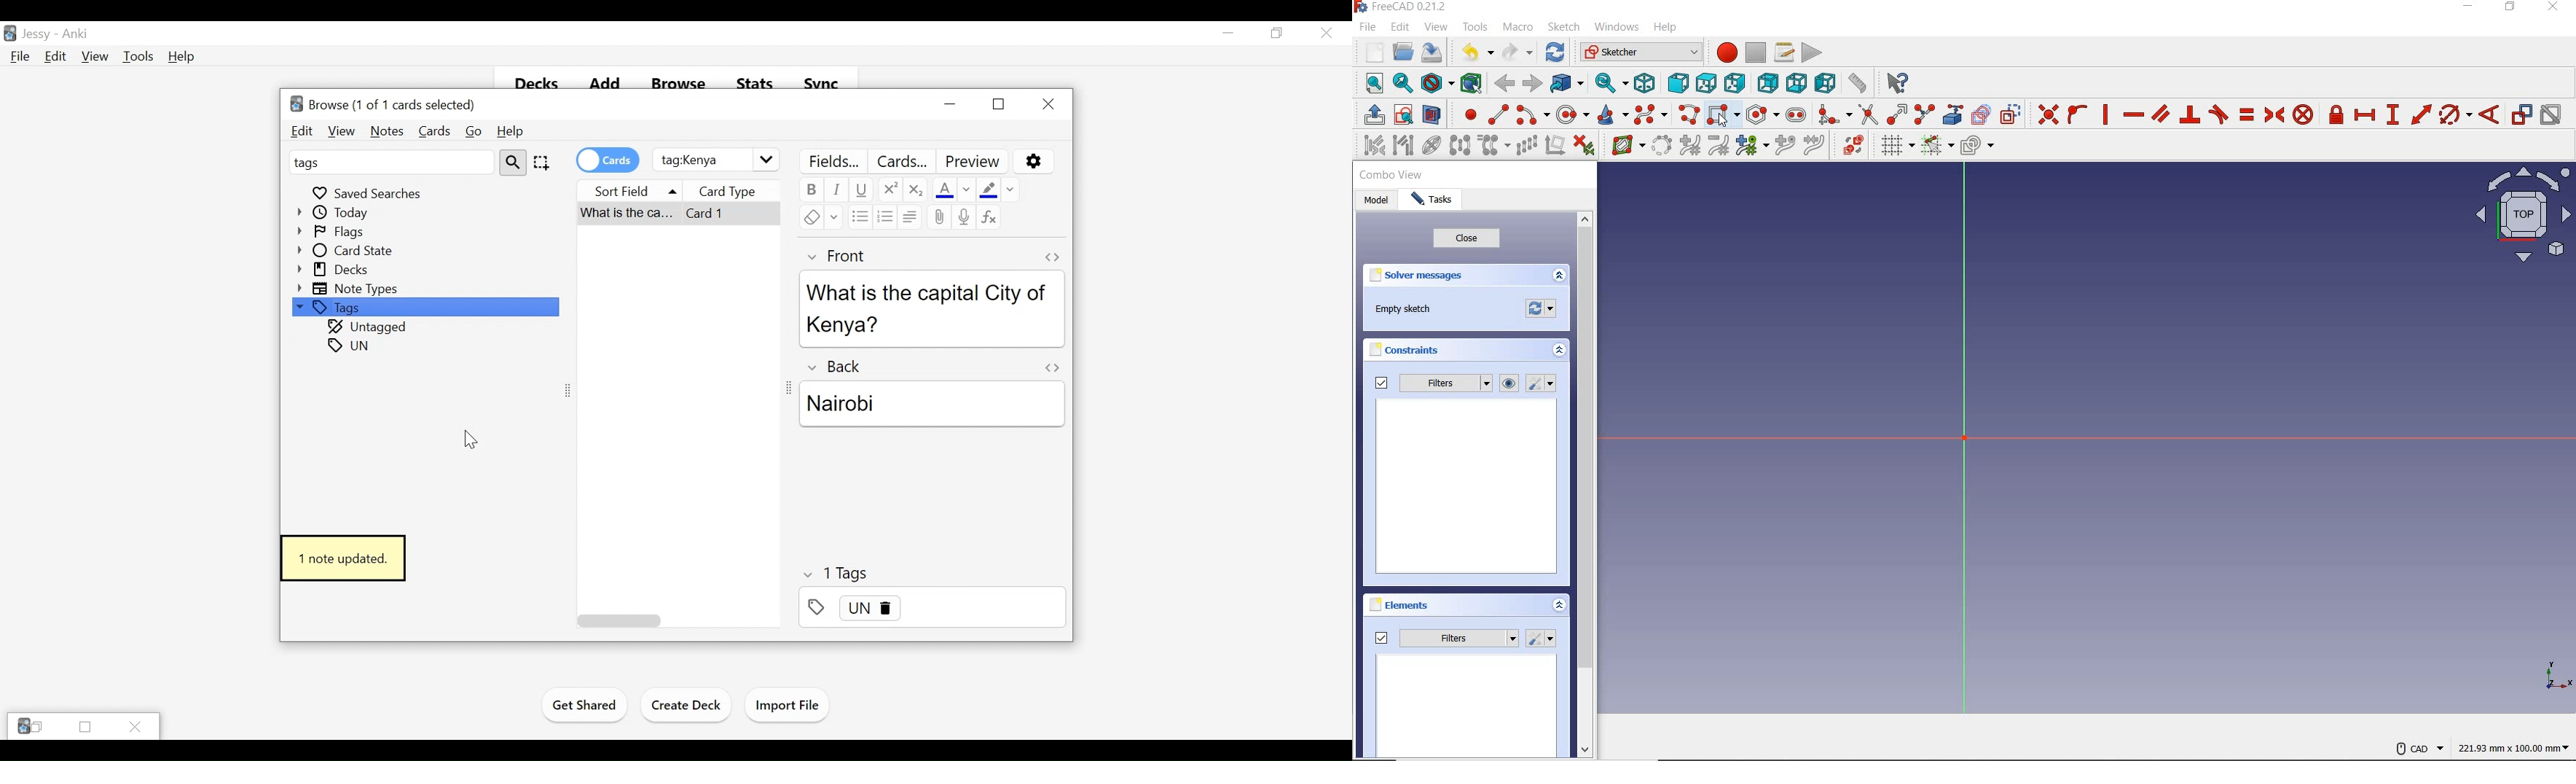 This screenshot has width=2576, height=784. What do you see at coordinates (1475, 28) in the screenshot?
I see `tools` at bounding box center [1475, 28].